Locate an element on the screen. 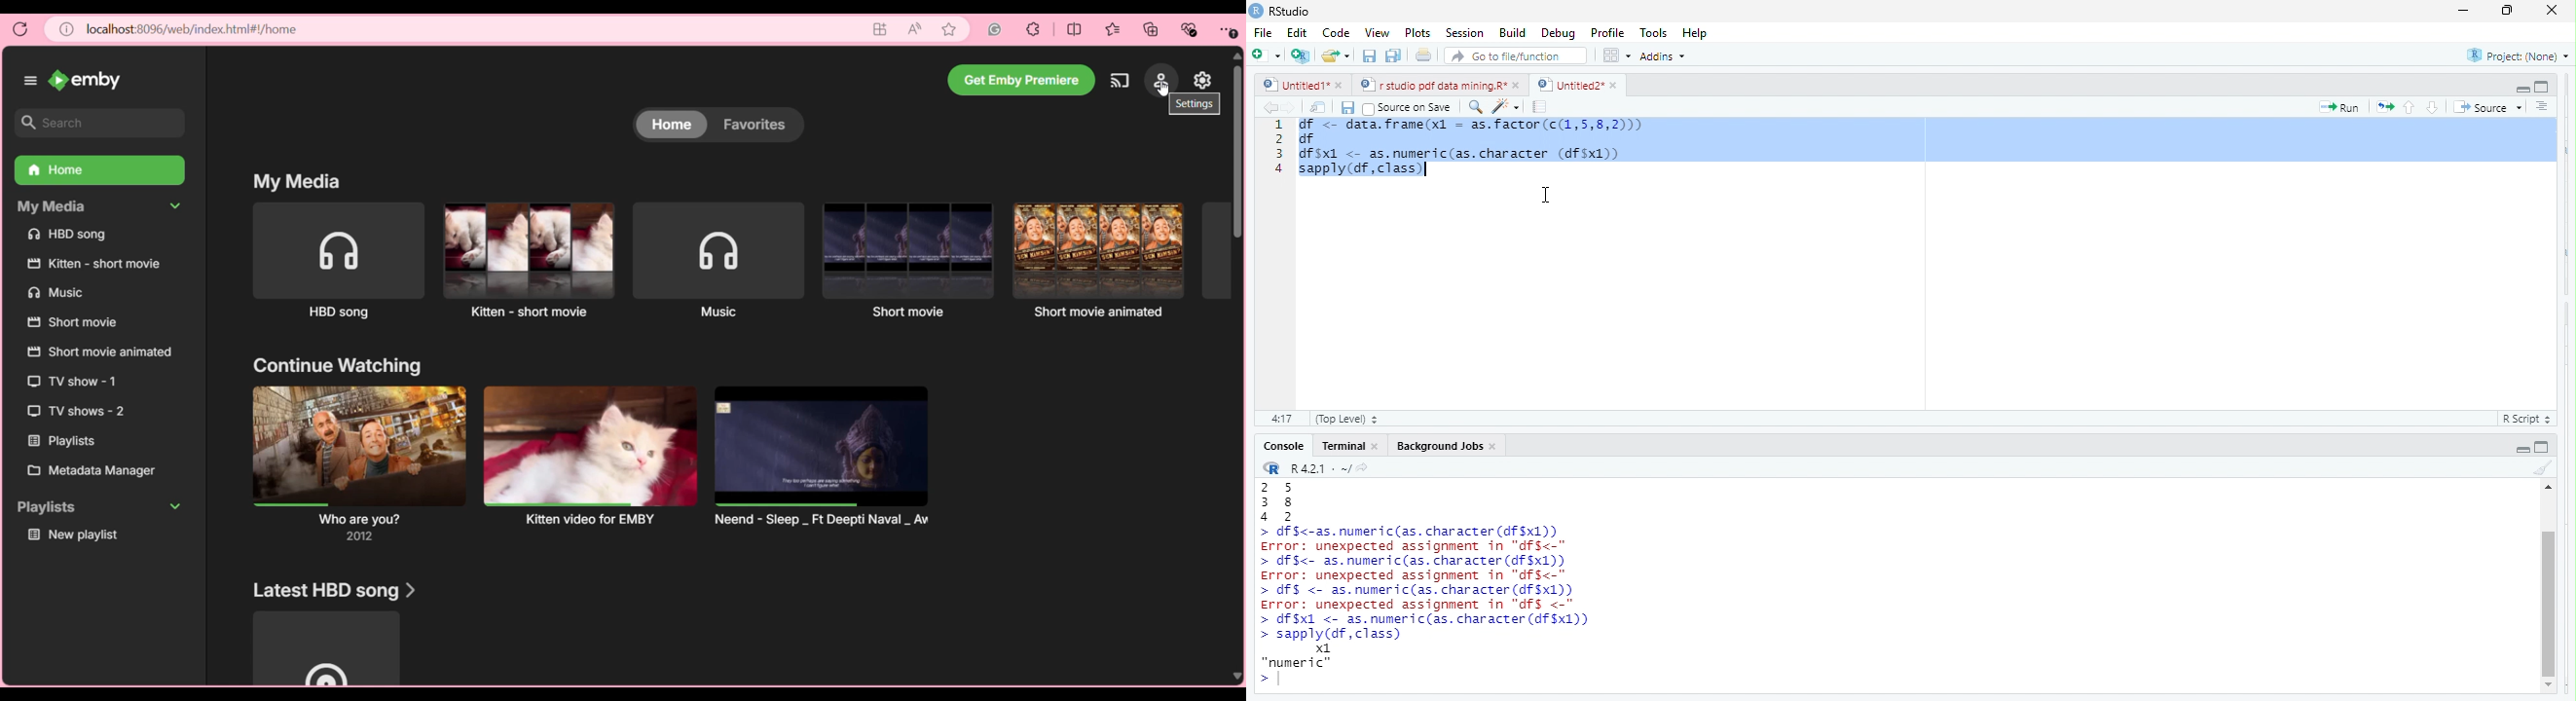  new file is located at coordinates (1266, 57).